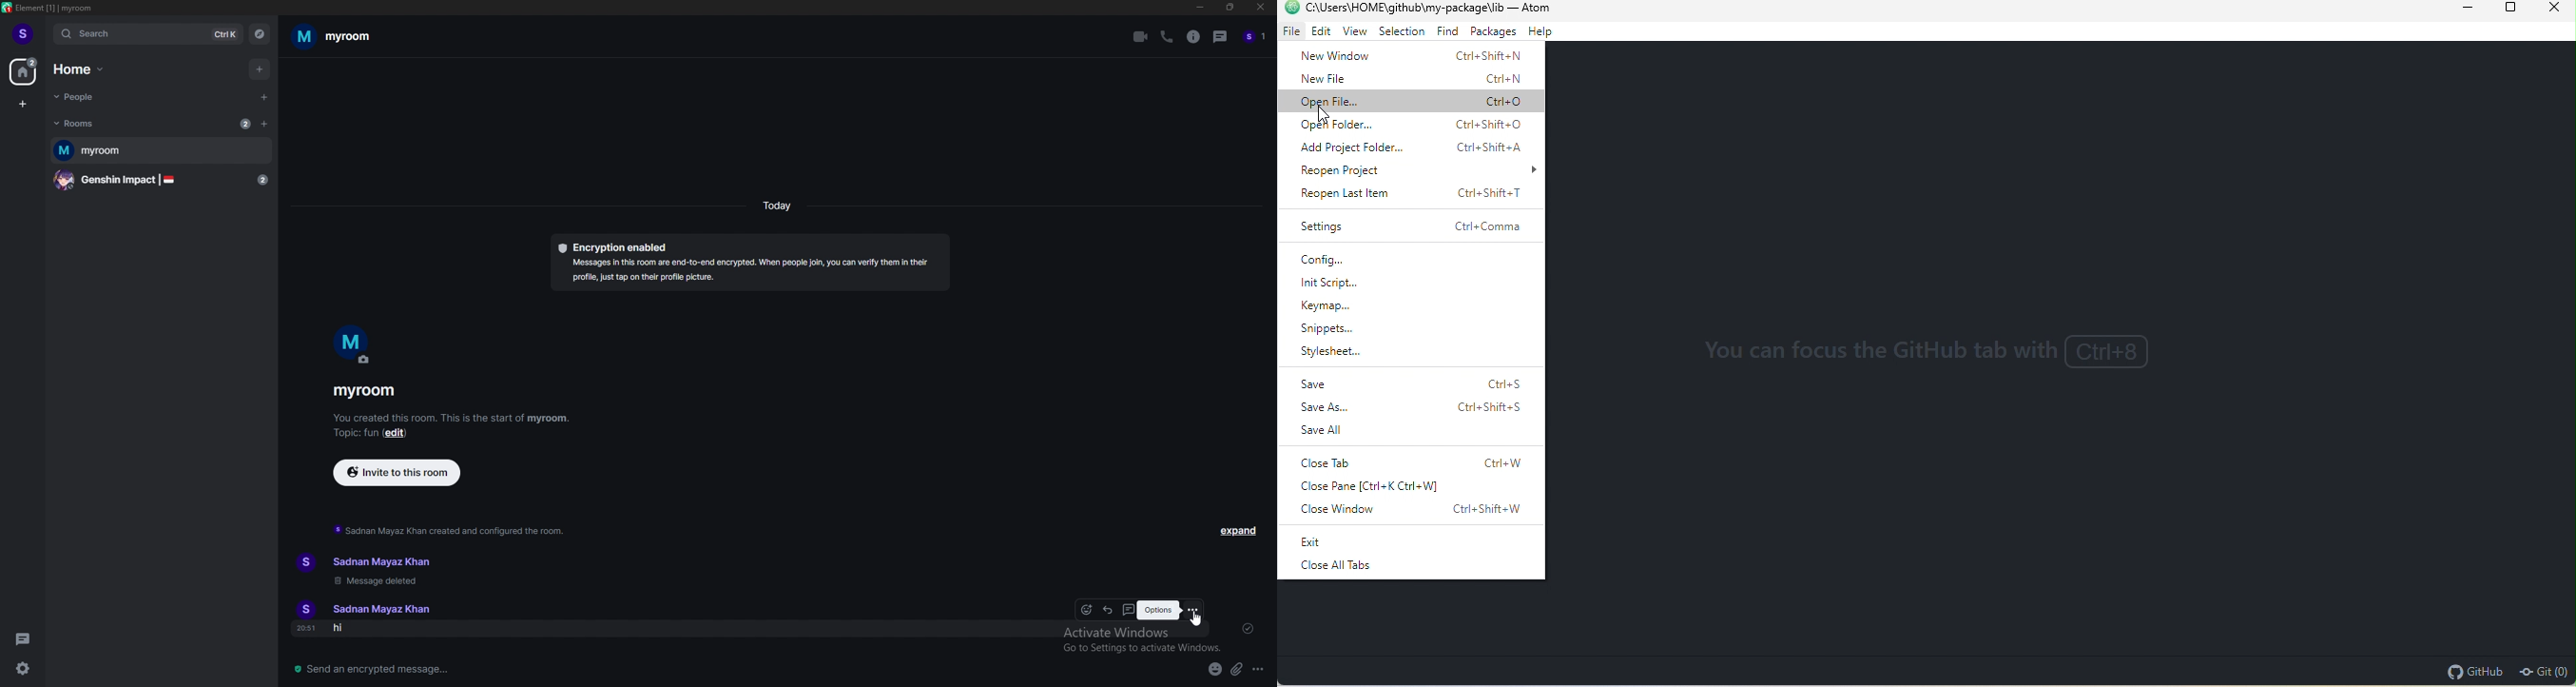 This screenshot has height=700, width=2576. Describe the element at coordinates (1192, 609) in the screenshot. I see `options` at that location.